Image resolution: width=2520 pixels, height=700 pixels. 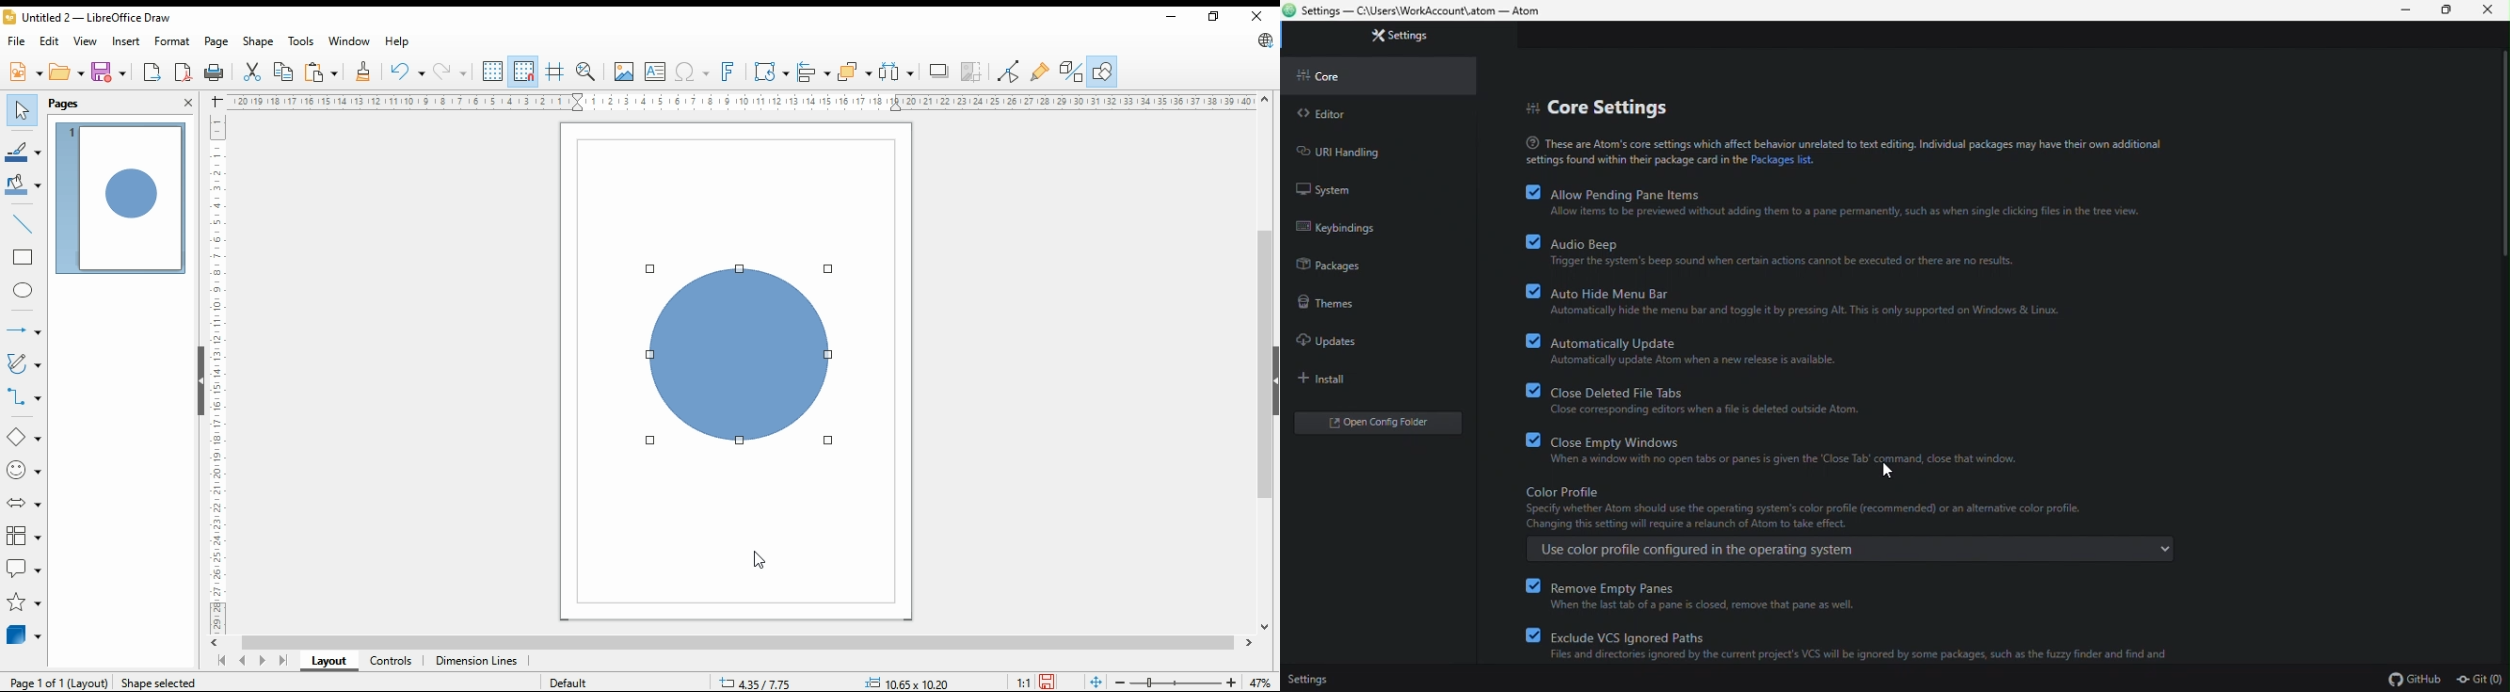 What do you see at coordinates (1323, 187) in the screenshot?
I see `system` at bounding box center [1323, 187].